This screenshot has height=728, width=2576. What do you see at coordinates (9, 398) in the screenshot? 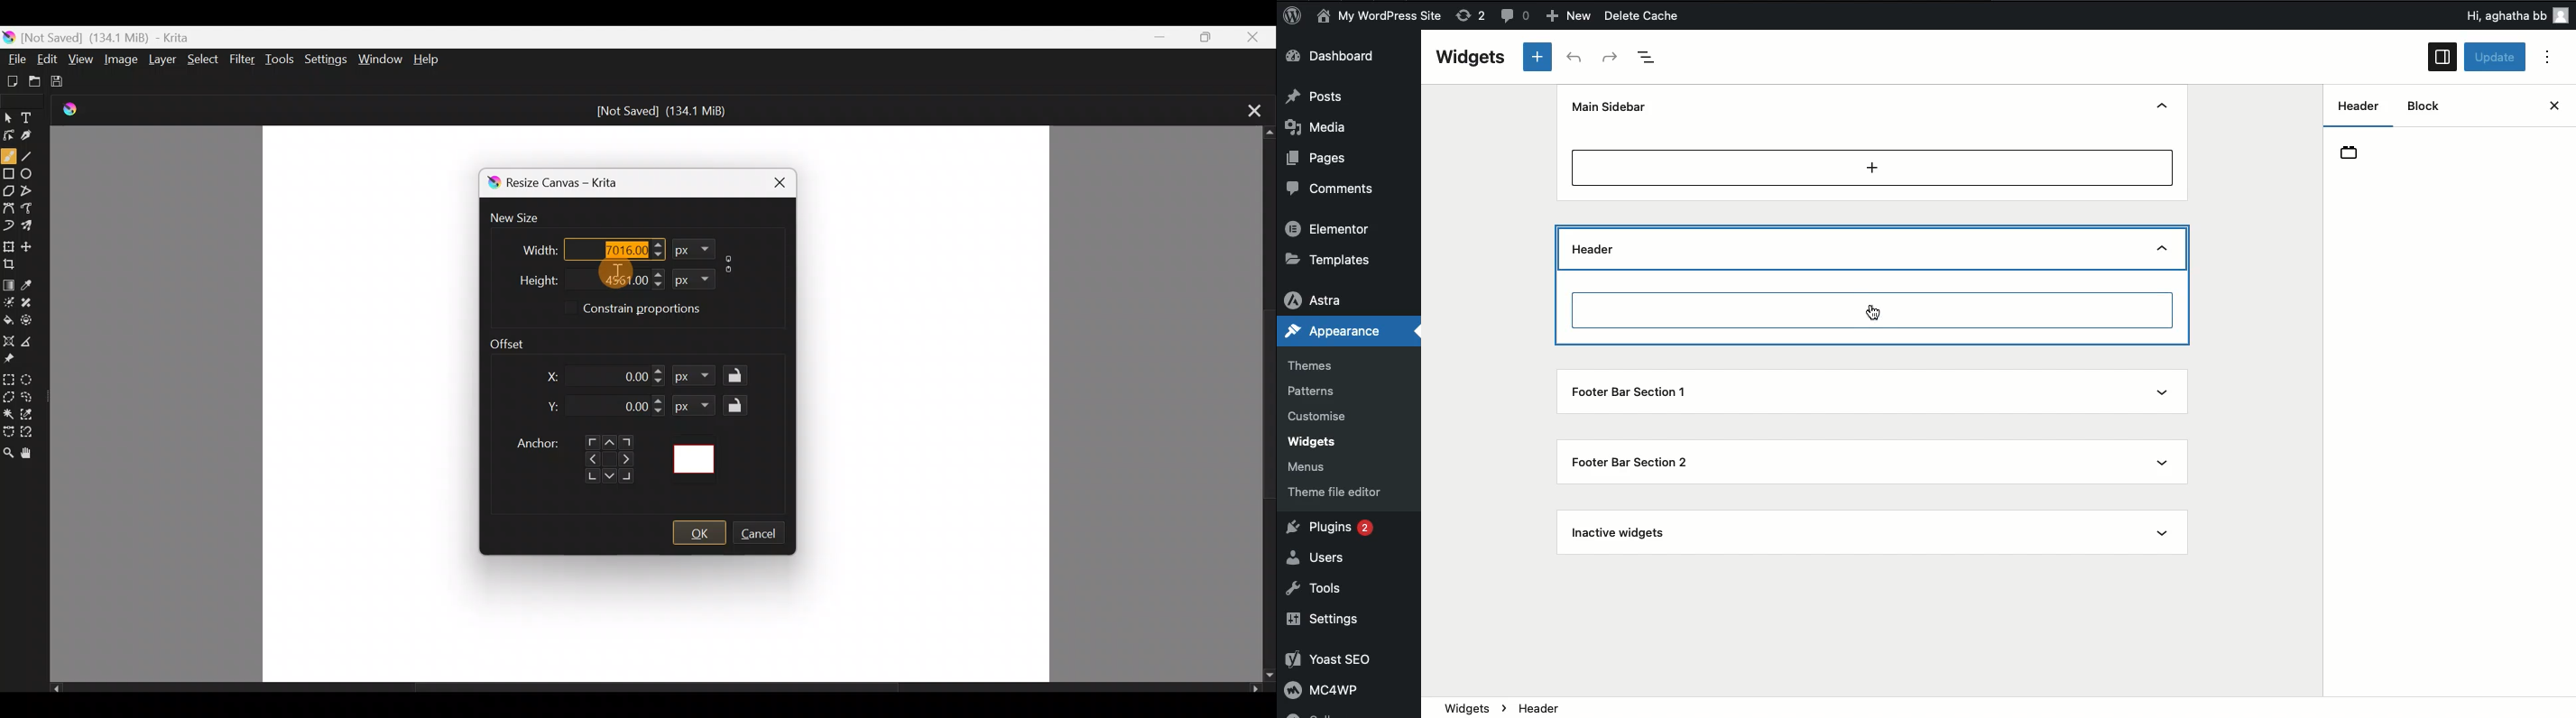
I see `Polygonal section tool` at bounding box center [9, 398].